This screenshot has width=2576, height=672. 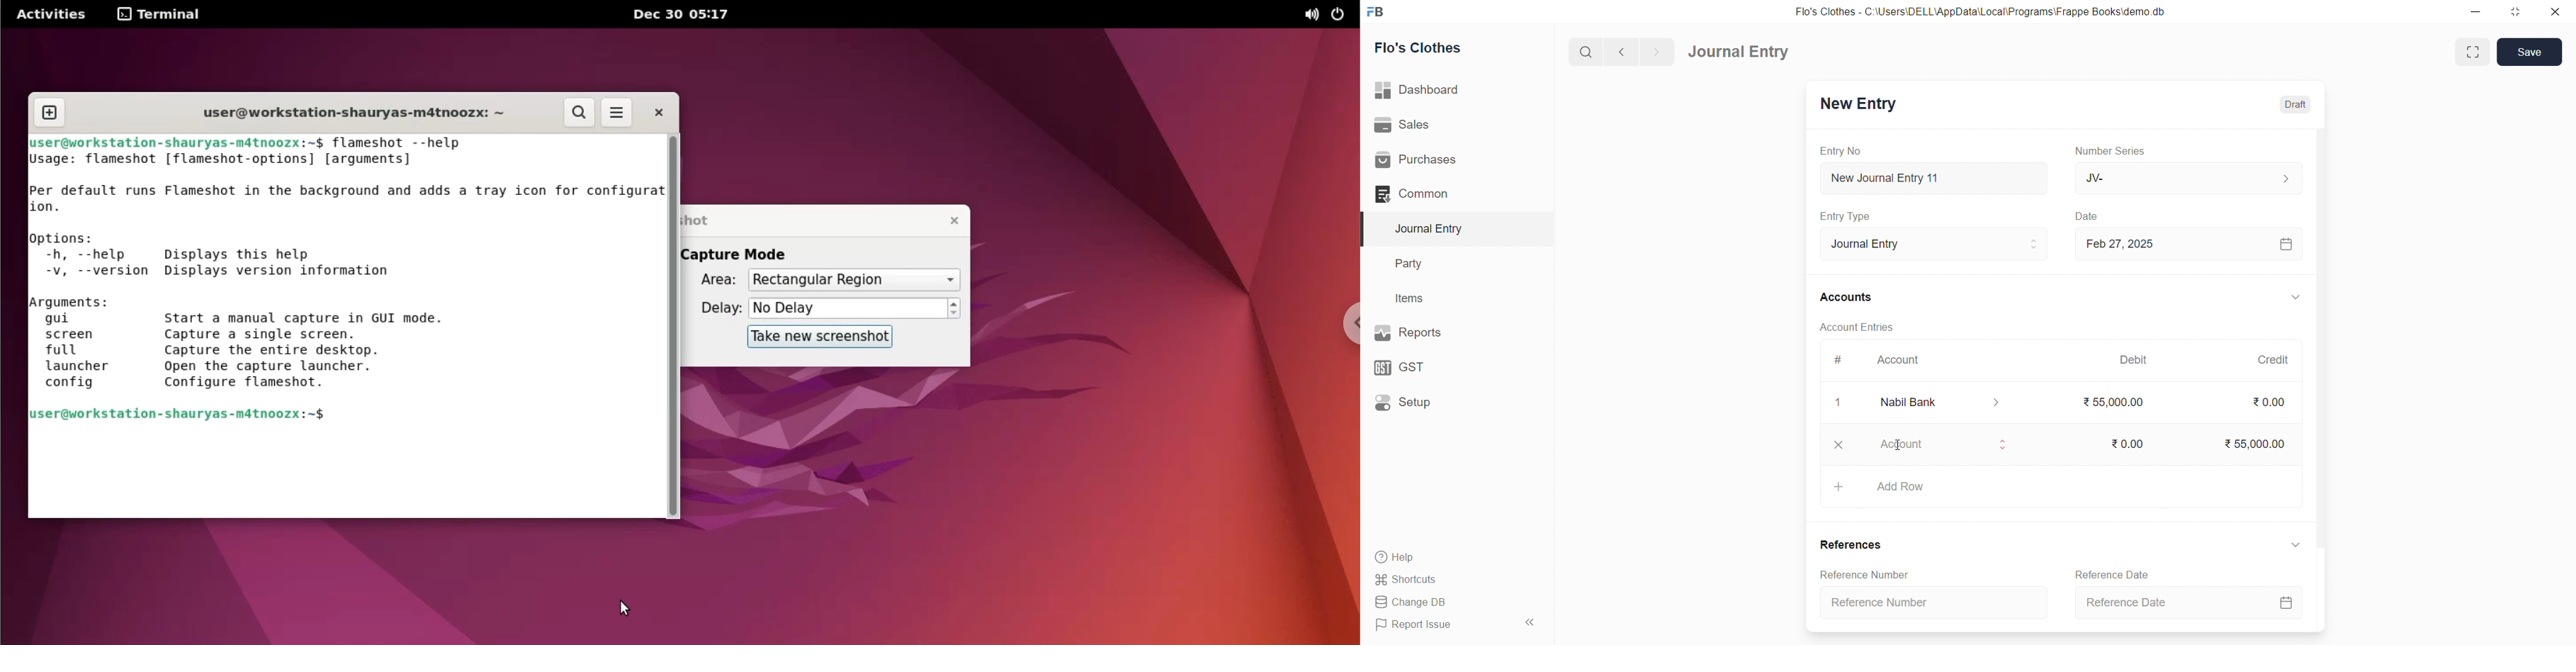 What do you see at coordinates (1308, 16) in the screenshot?
I see `sound options` at bounding box center [1308, 16].